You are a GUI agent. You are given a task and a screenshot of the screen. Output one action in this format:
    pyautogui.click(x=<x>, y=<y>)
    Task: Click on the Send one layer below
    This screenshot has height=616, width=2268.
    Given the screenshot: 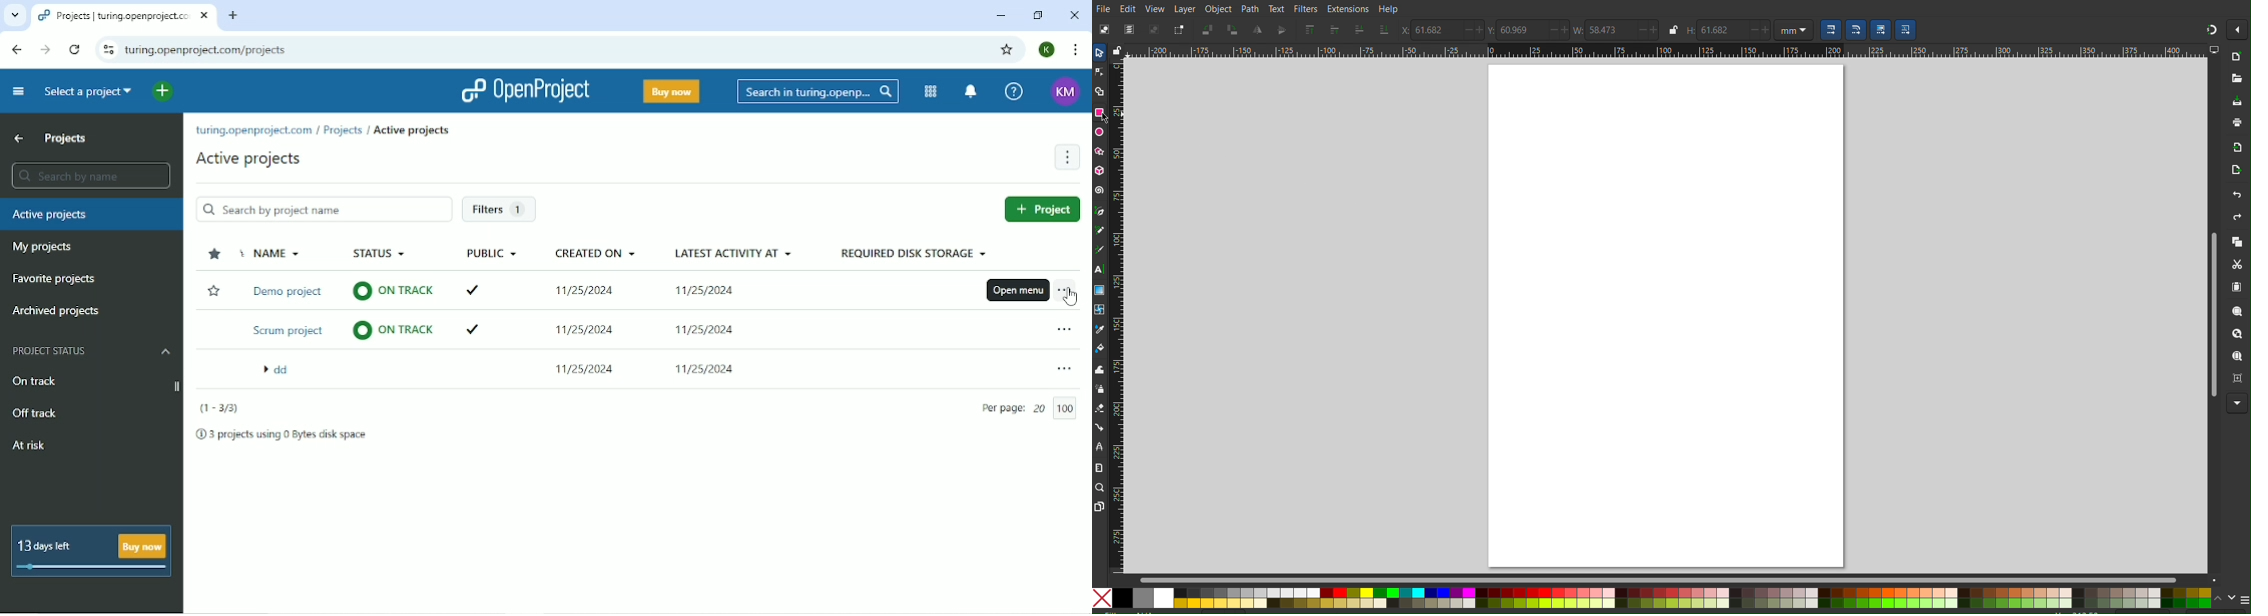 What is the action you would take?
    pyautogui.click(x=1359, y=31)
    